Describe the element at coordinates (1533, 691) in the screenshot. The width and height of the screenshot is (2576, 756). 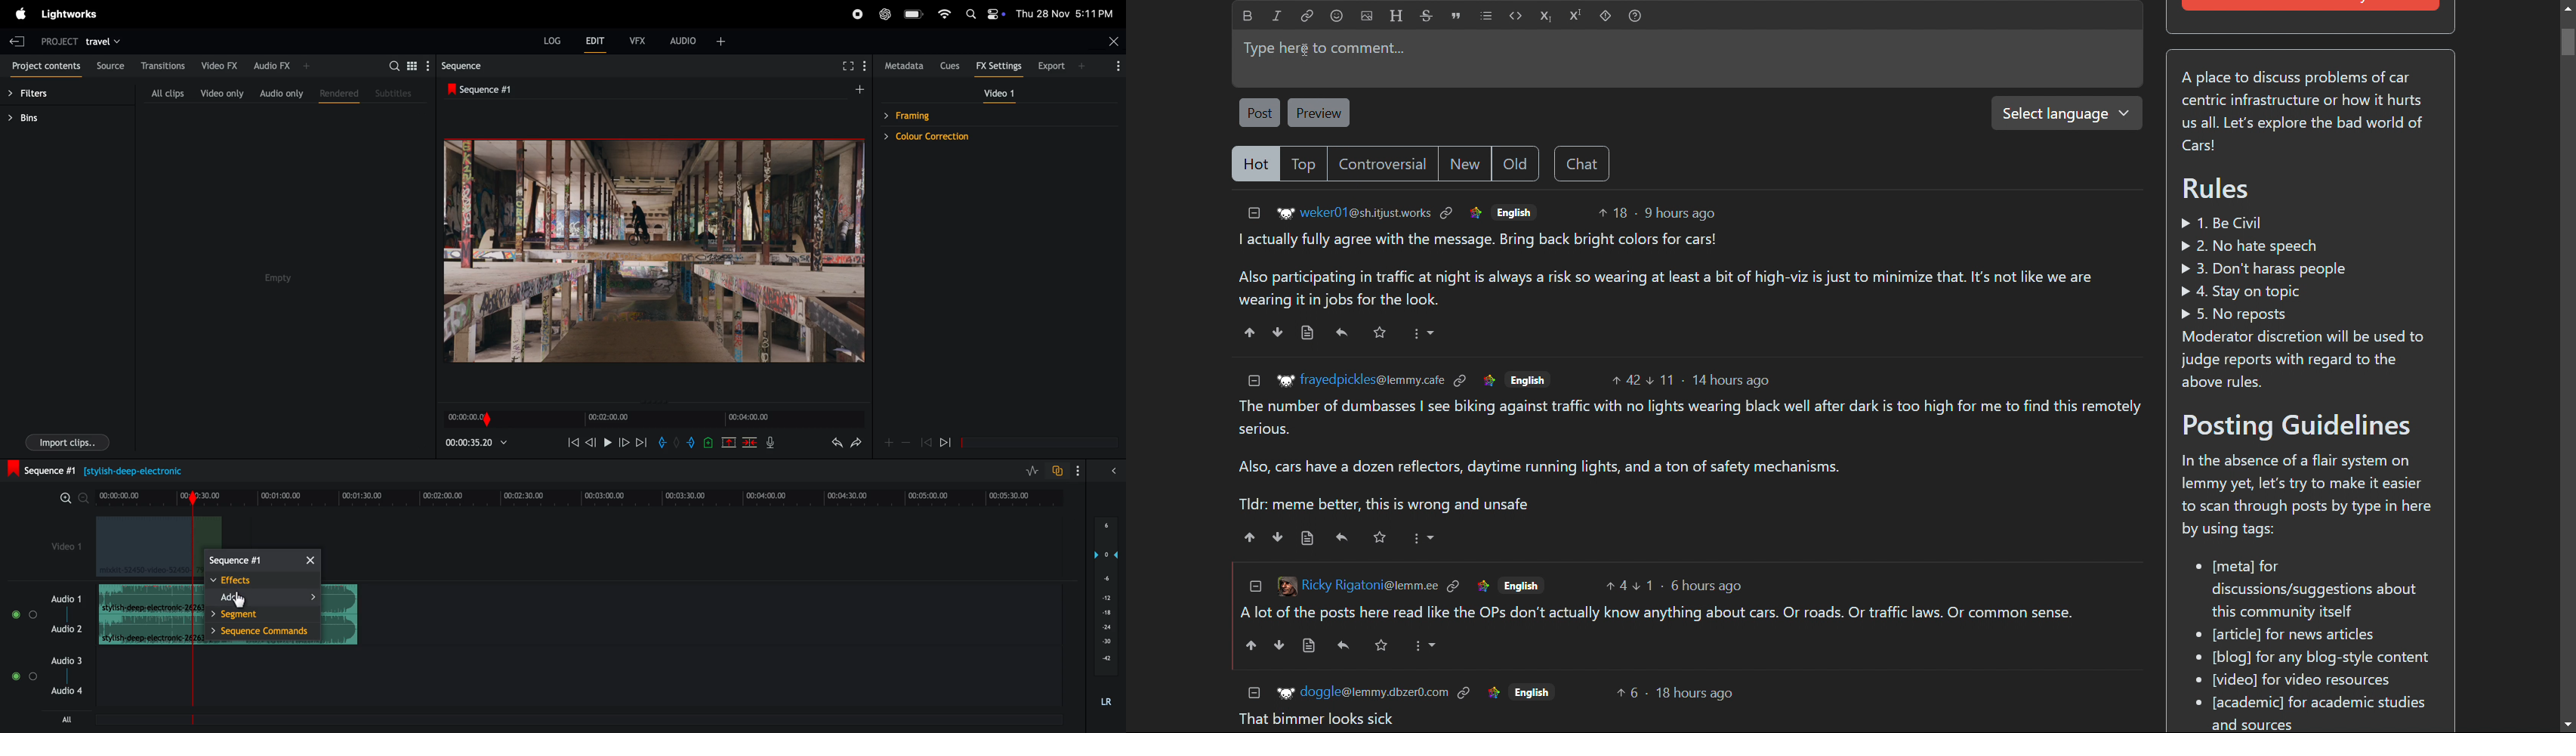
I see `` at that location.